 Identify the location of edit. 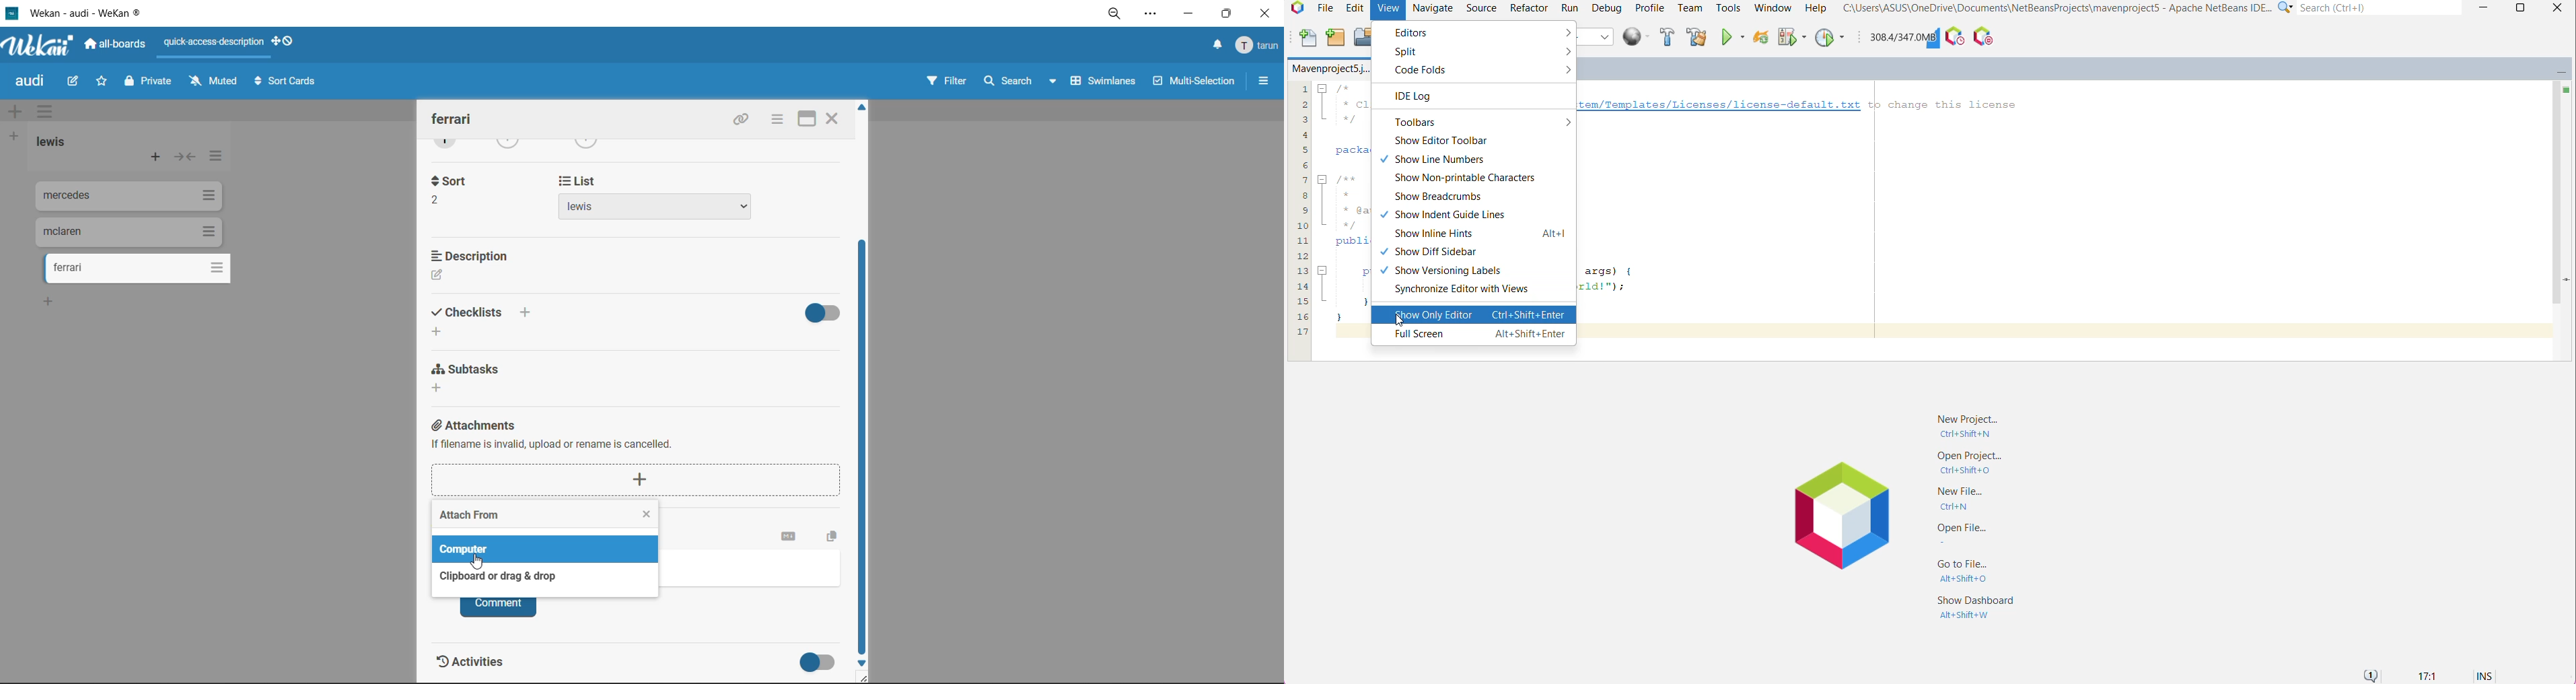
(76, 82).